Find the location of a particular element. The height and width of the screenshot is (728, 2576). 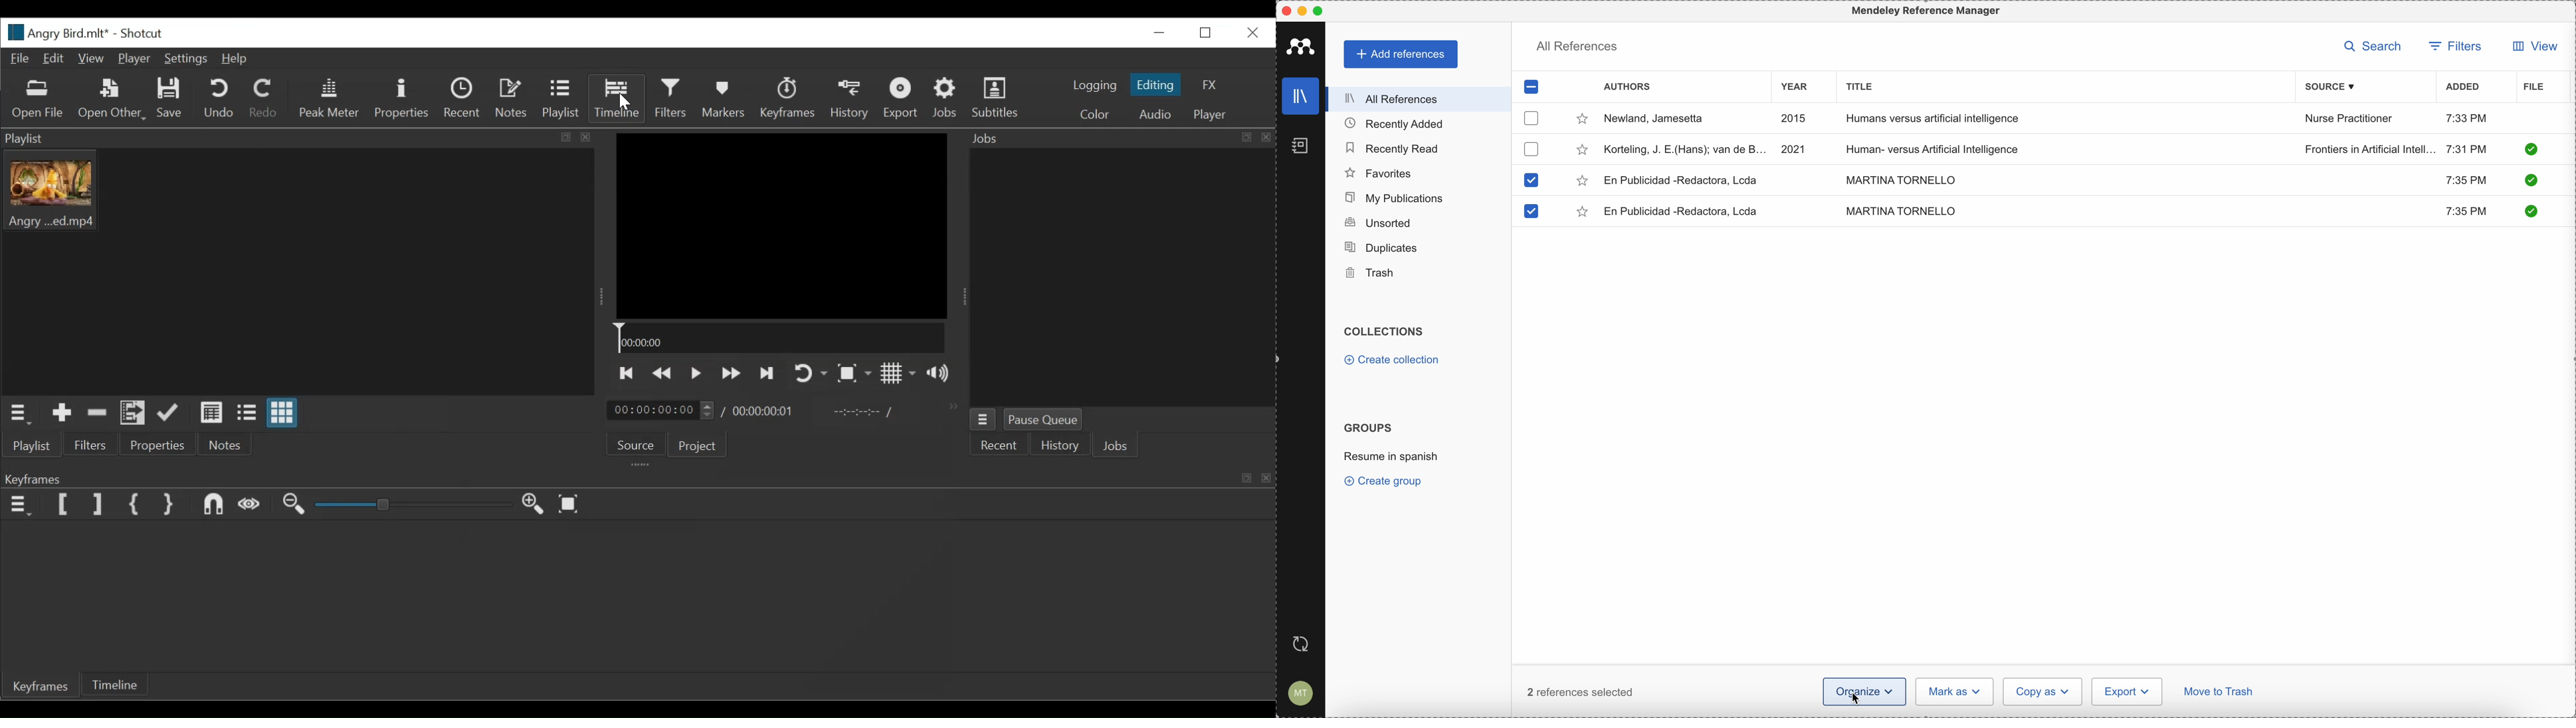

Export is located at coordinates (900, 98).